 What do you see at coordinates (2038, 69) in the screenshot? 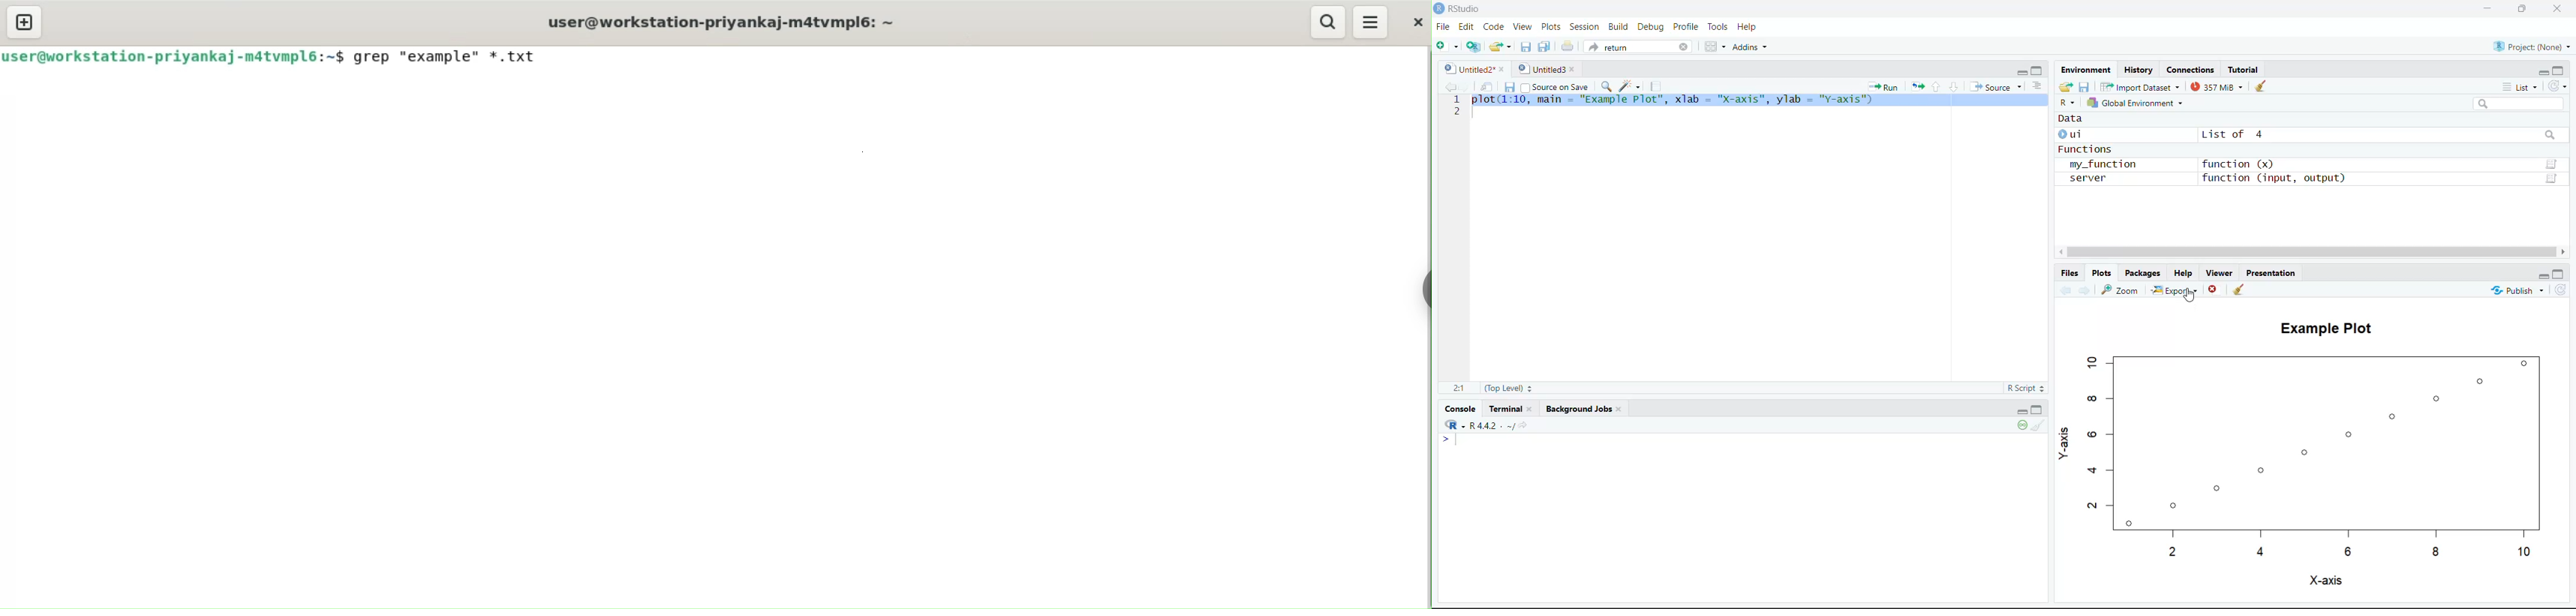
I see `Maximize.Restore` at bounding box center [2038, 69].